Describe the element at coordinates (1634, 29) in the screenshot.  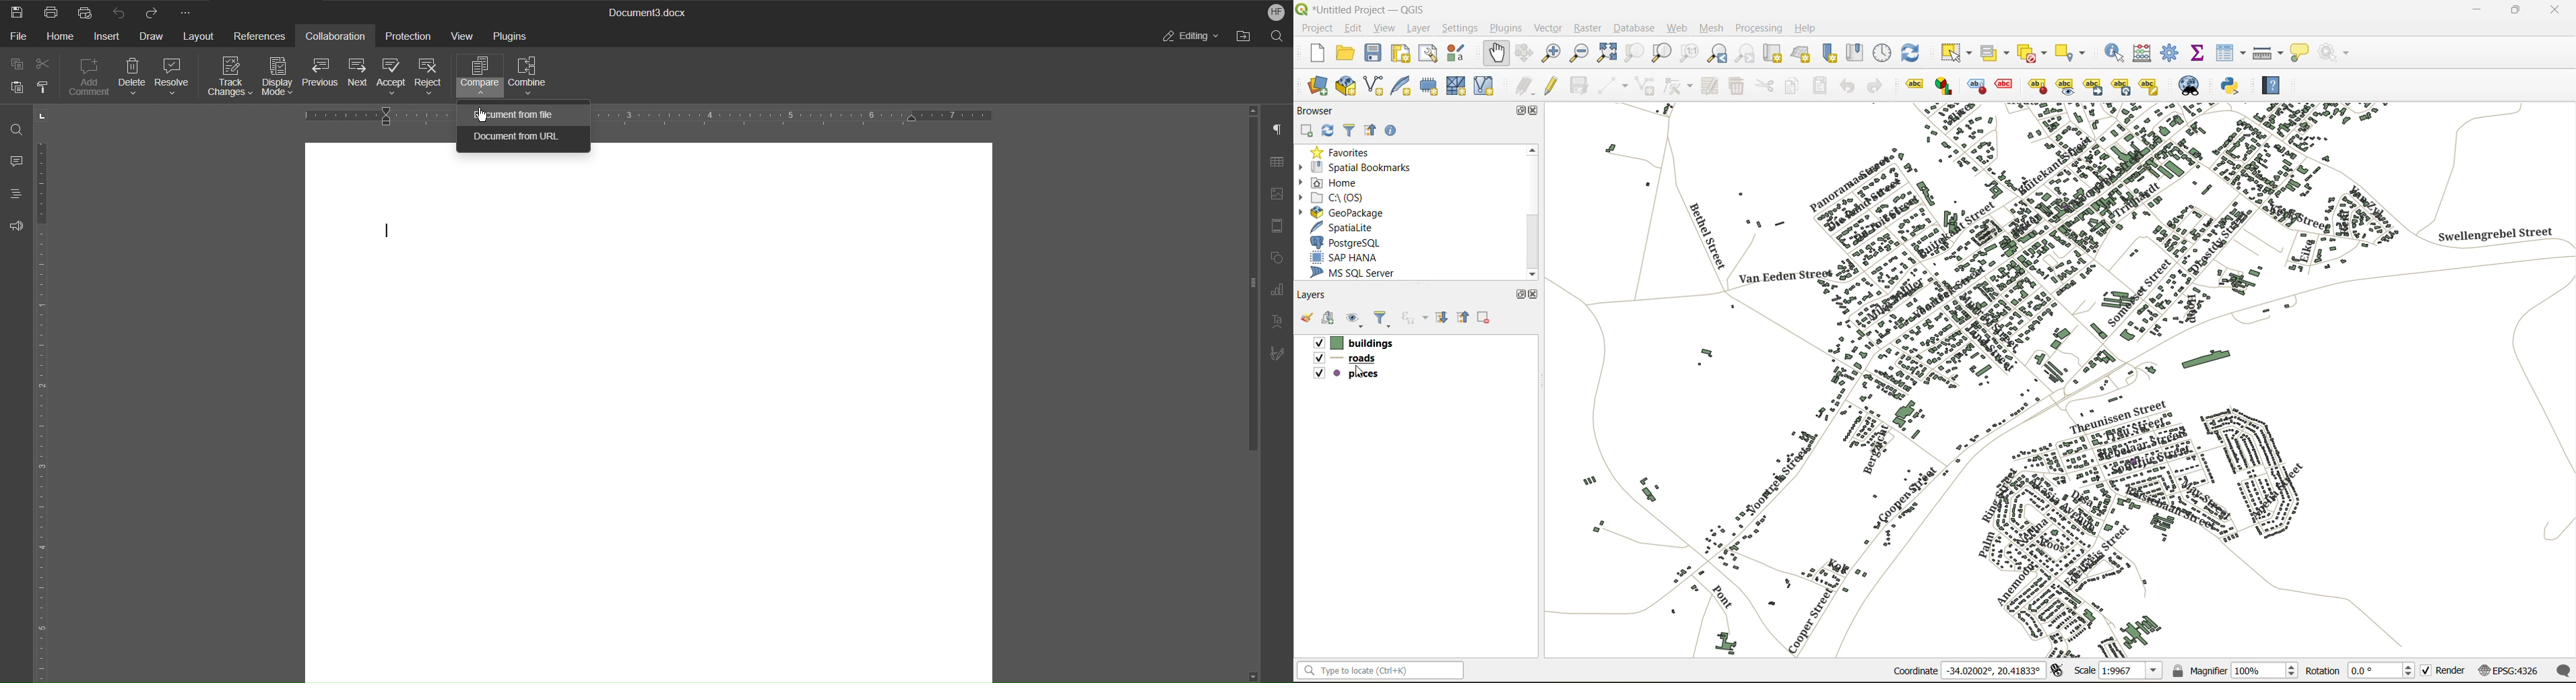
I see `database` at that location.